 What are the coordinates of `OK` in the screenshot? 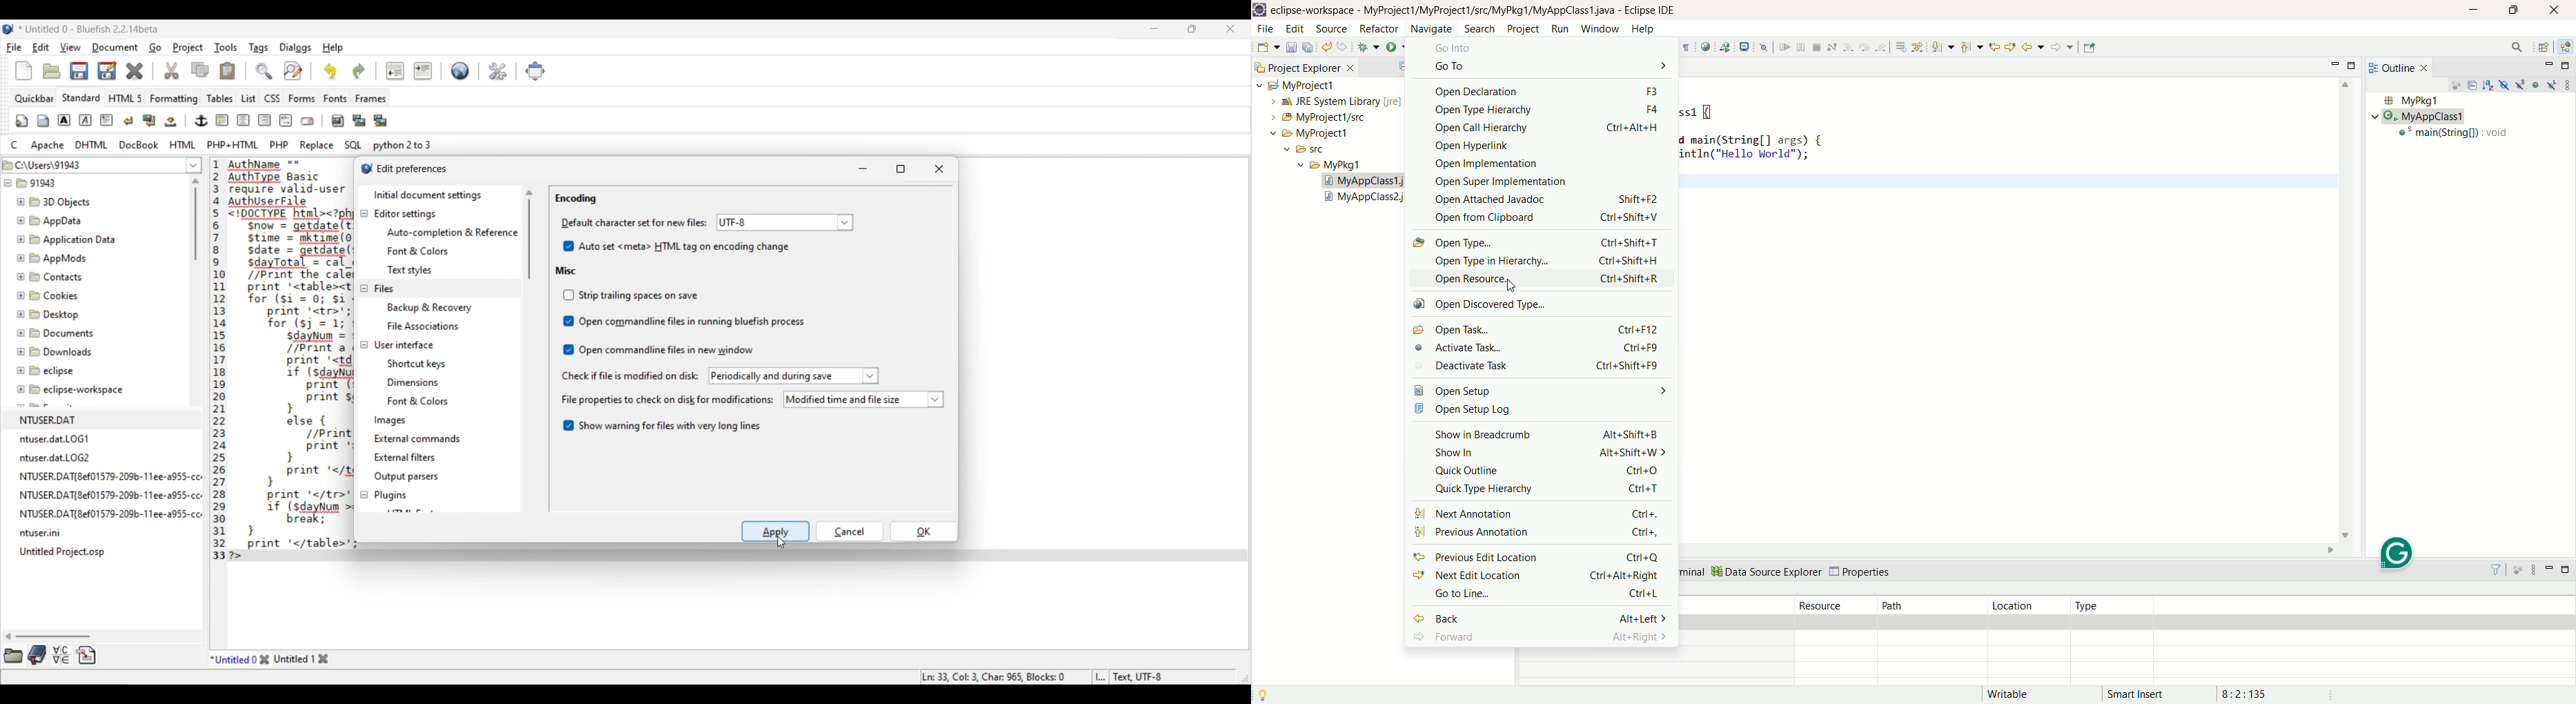 It's located at (851, 532).